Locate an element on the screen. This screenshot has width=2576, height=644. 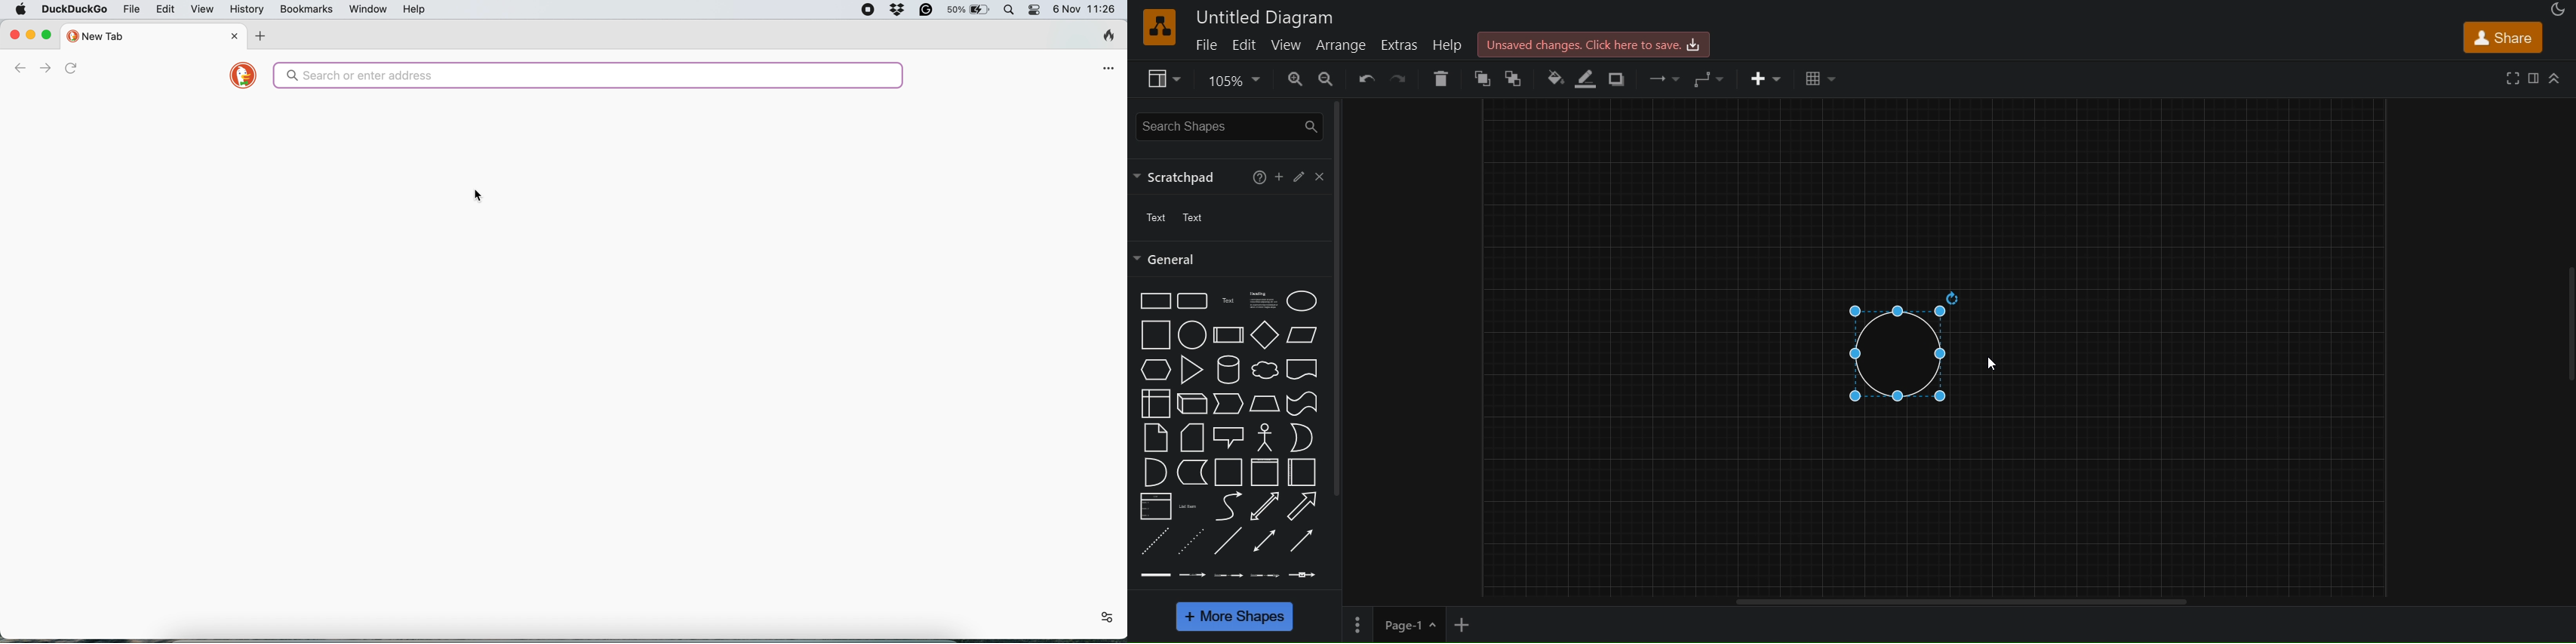
close is located at coordinates (232, 35).